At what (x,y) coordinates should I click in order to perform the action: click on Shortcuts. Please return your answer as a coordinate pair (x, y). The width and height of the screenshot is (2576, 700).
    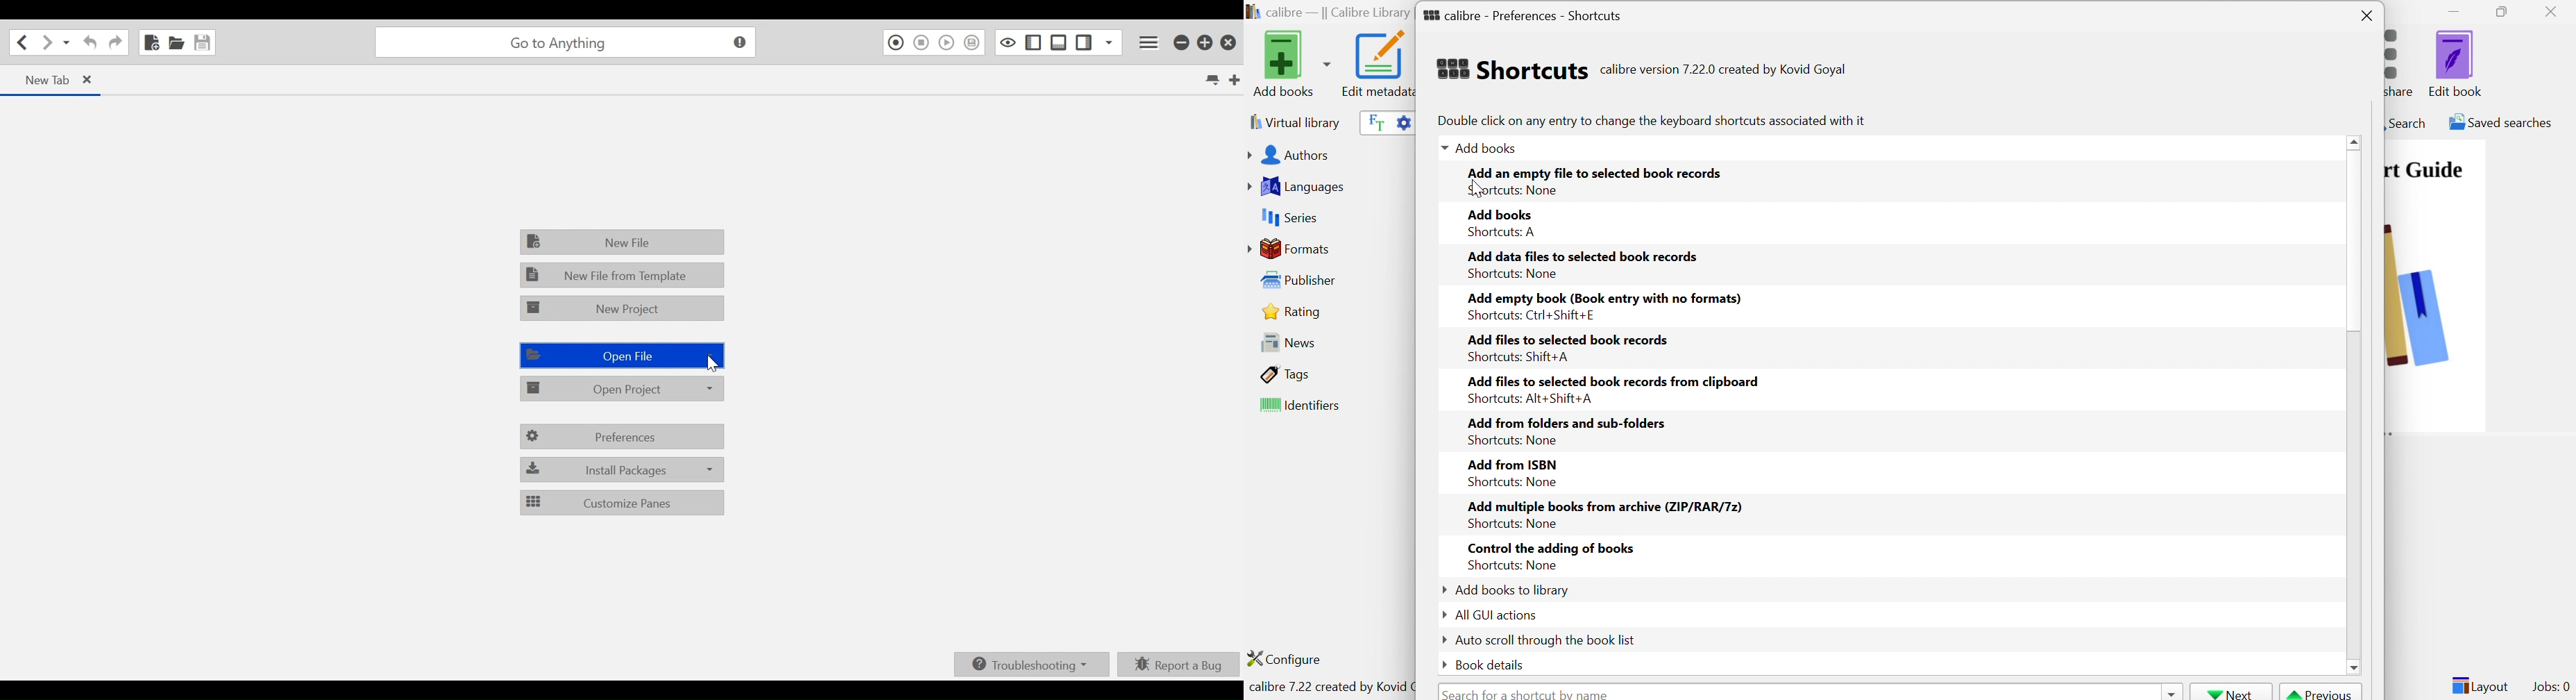
    Looking at the image, I should click on (1511, 69).